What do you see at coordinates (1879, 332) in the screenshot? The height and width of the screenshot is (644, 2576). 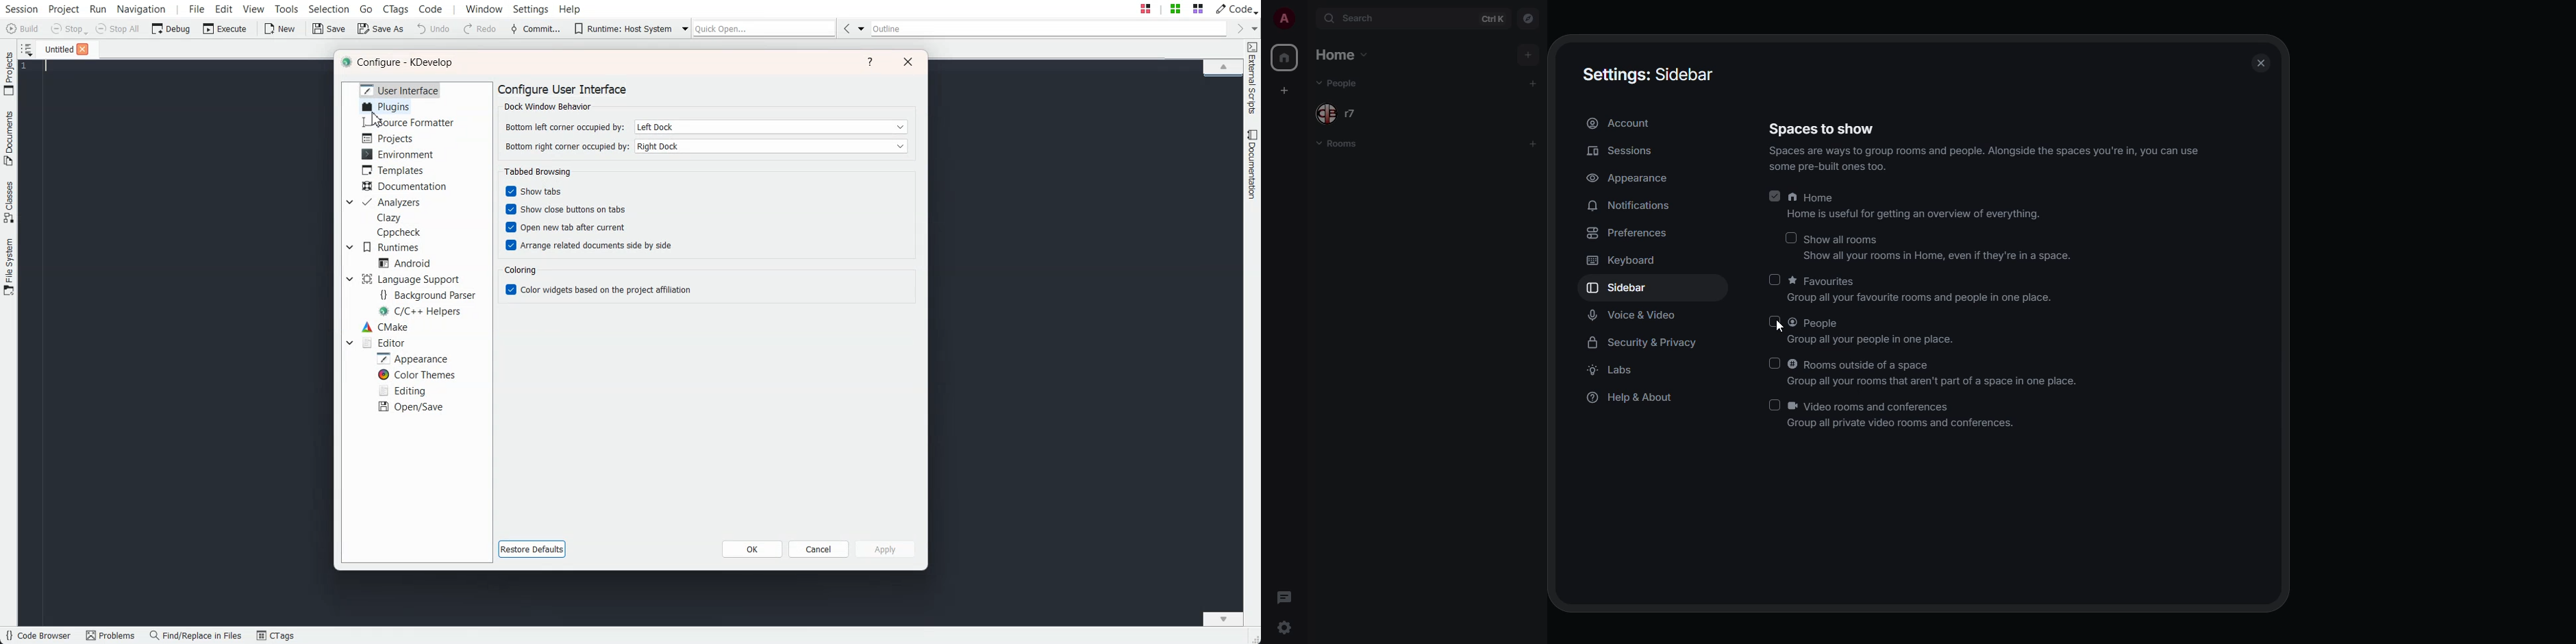 I see `people` at bounding box center [1879, 332].